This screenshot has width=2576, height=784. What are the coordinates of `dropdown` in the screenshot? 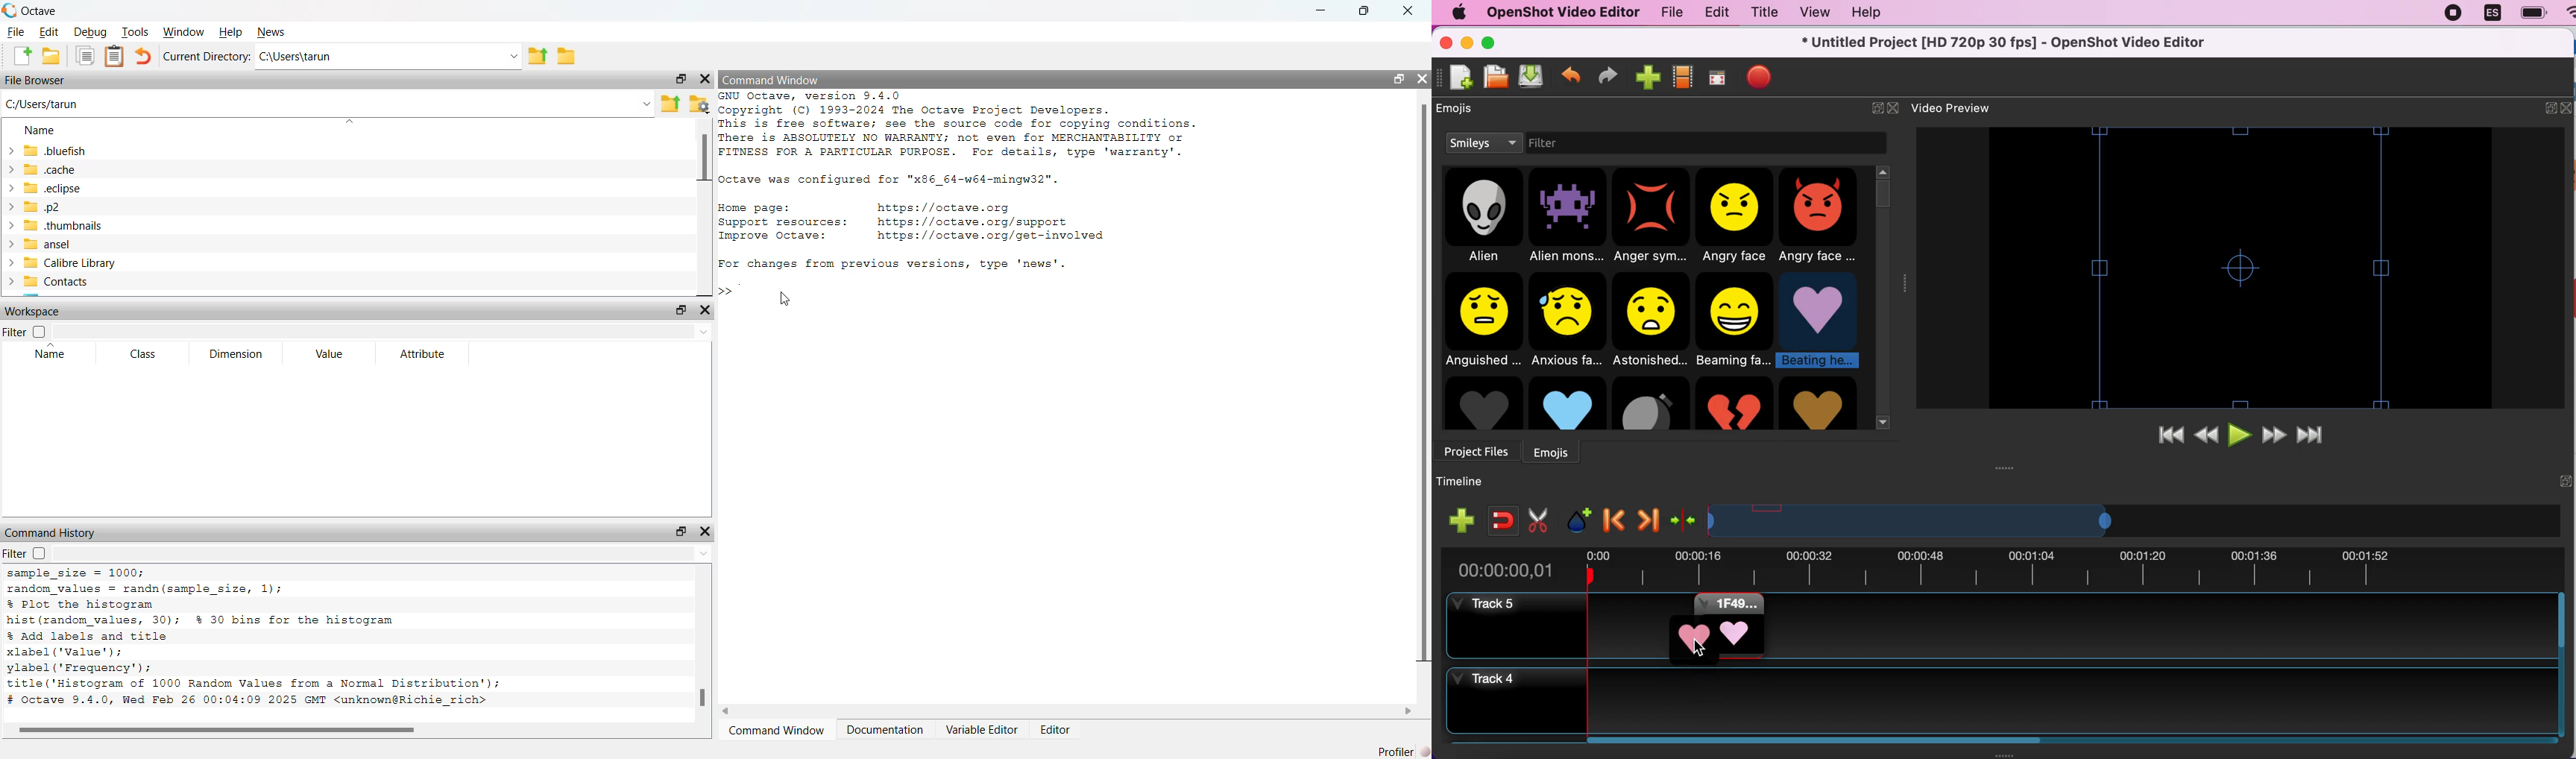 It's located at (702, 554).